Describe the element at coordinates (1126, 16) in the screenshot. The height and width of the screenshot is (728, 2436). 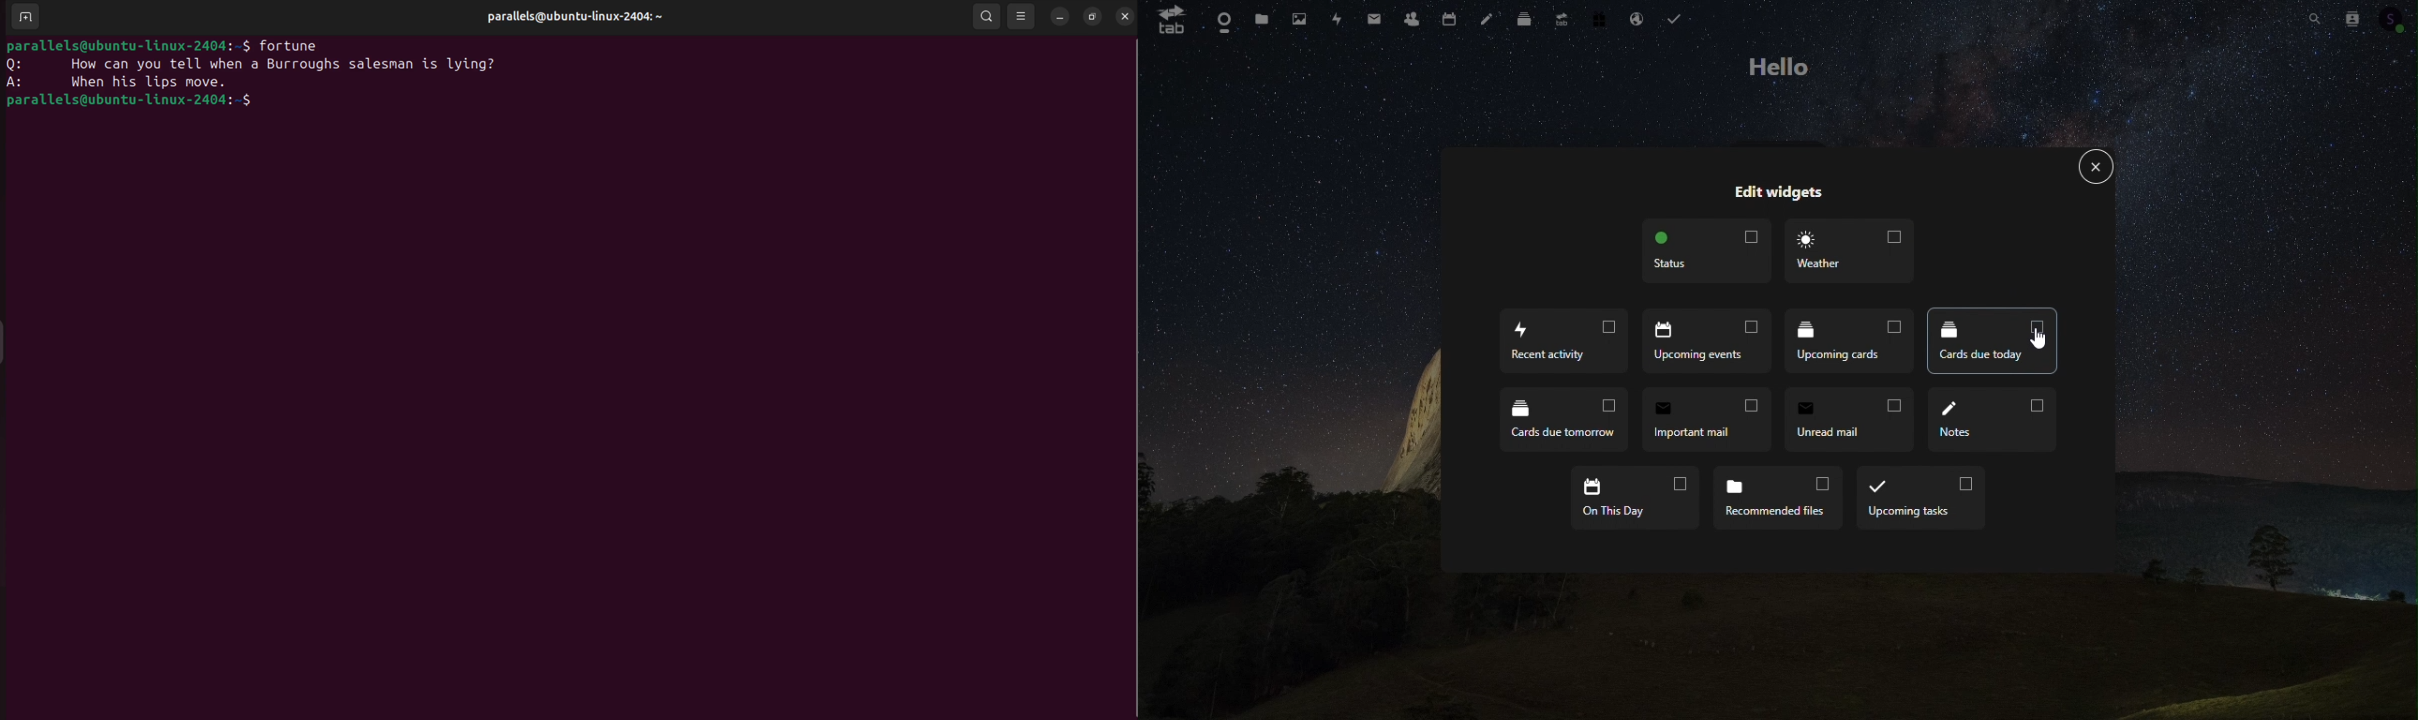
I see `close` at that location.